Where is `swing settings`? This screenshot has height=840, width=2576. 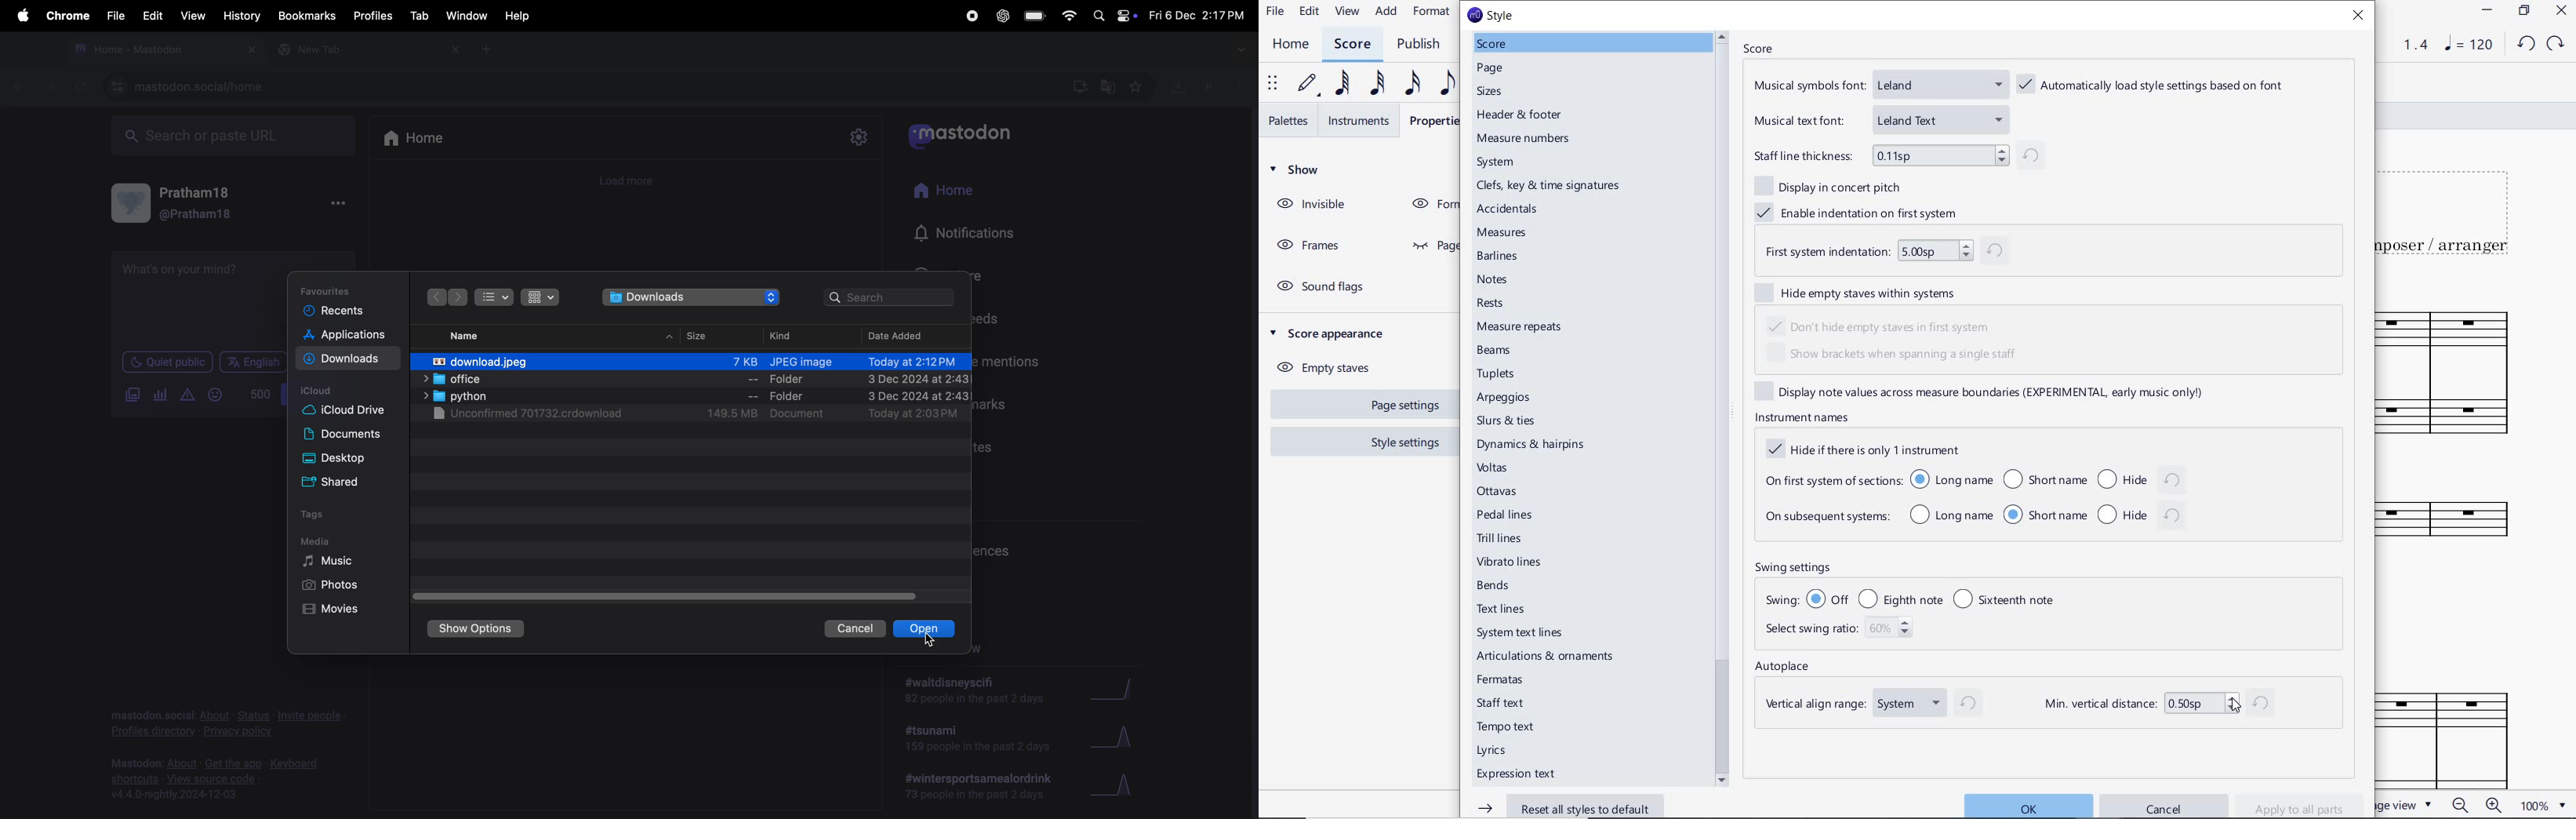 swing settings is located at coordinates (1928, 568).